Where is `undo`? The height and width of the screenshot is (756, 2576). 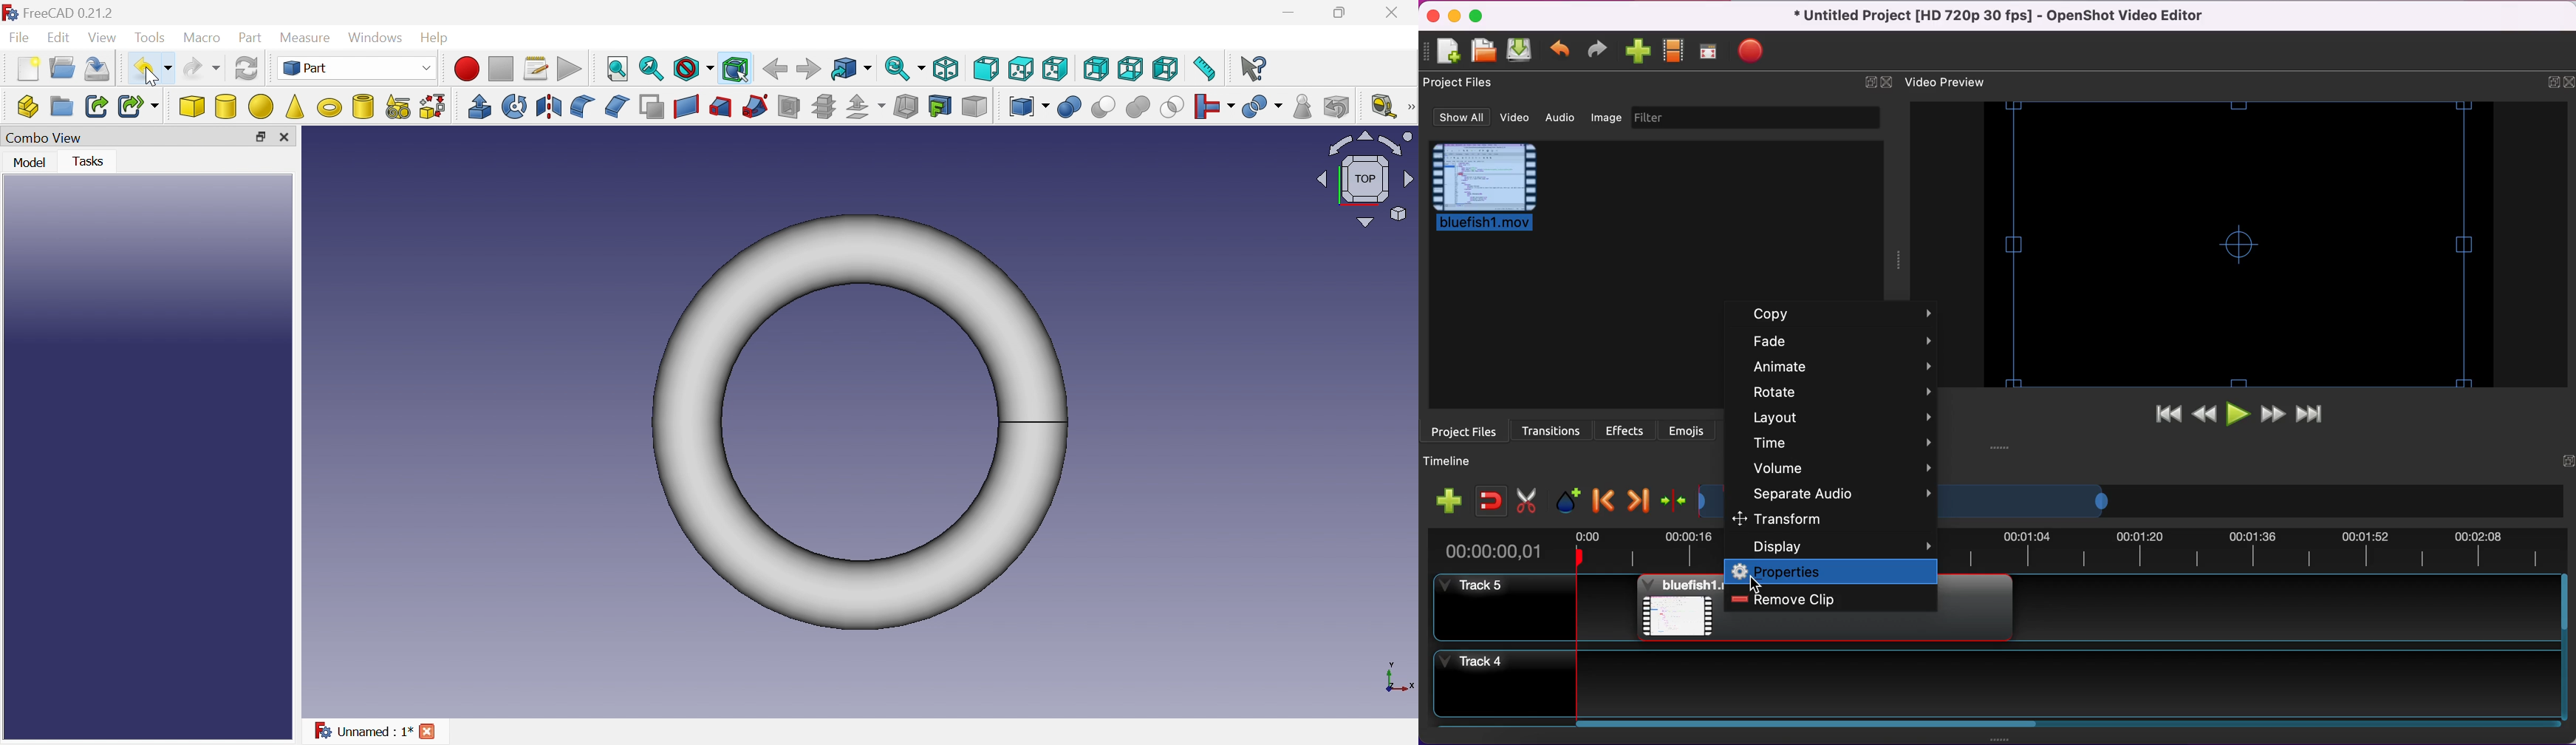 undo is located at coordinates (1560, 53).